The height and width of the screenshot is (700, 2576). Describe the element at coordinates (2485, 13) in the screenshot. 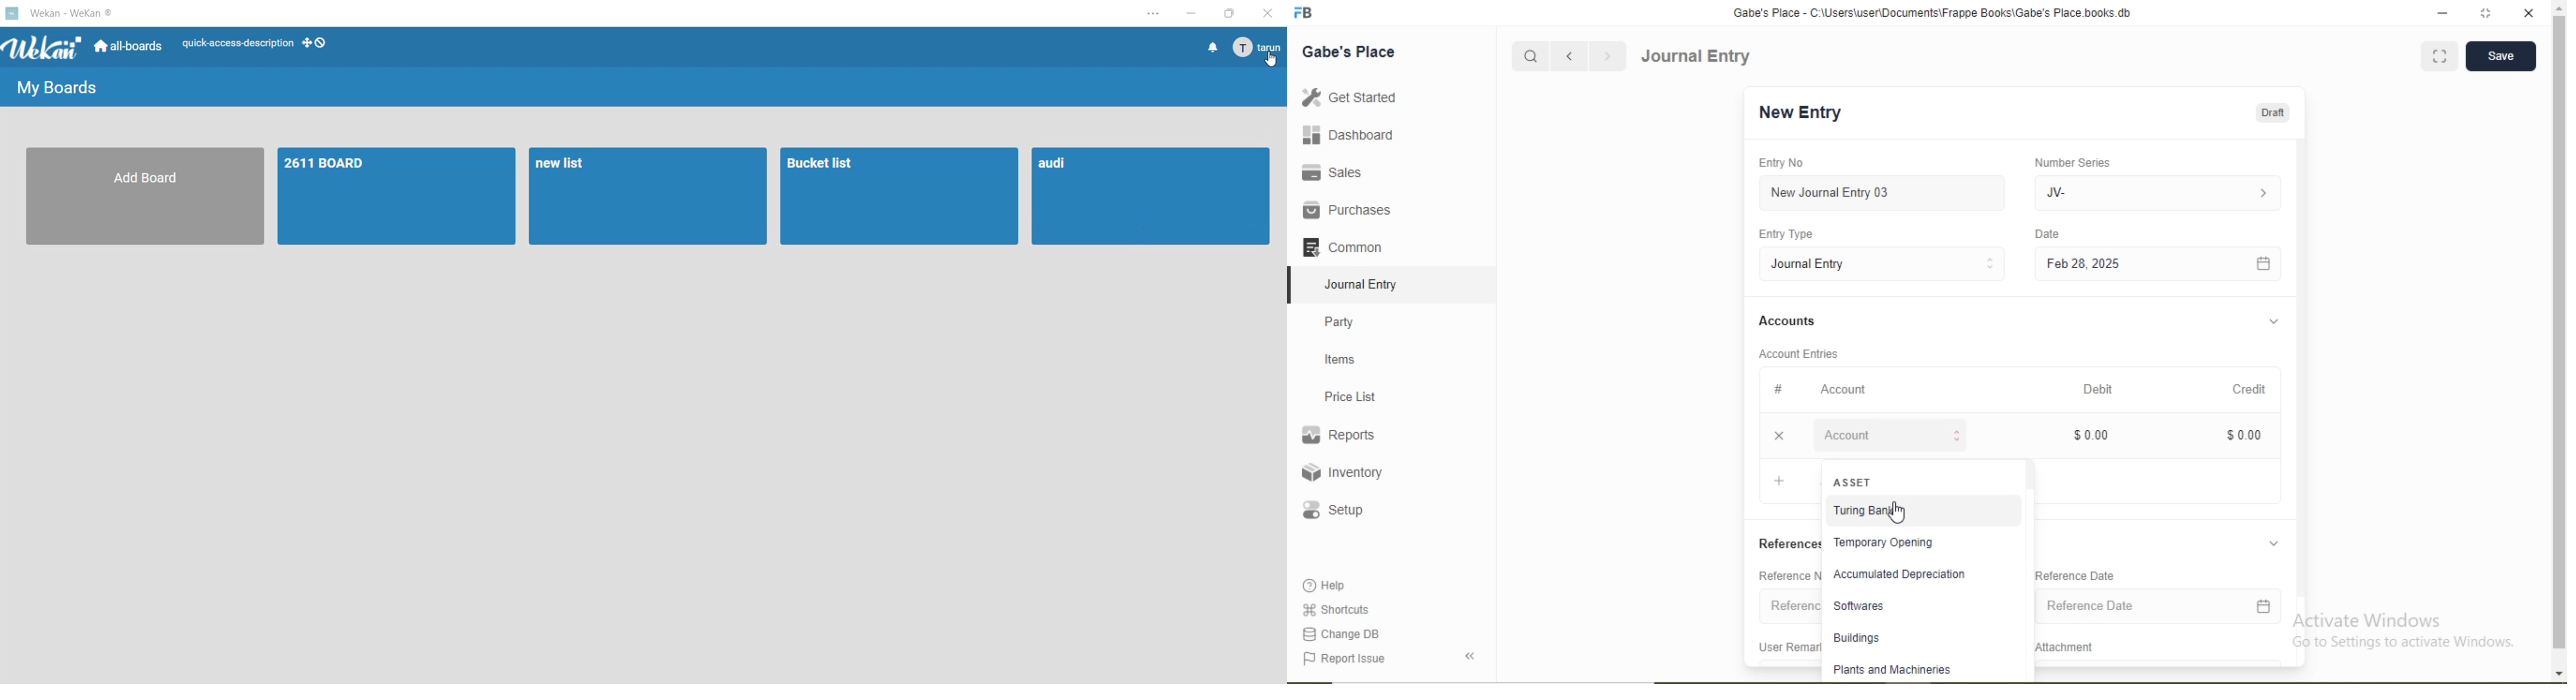

I see `full screen` at that location.